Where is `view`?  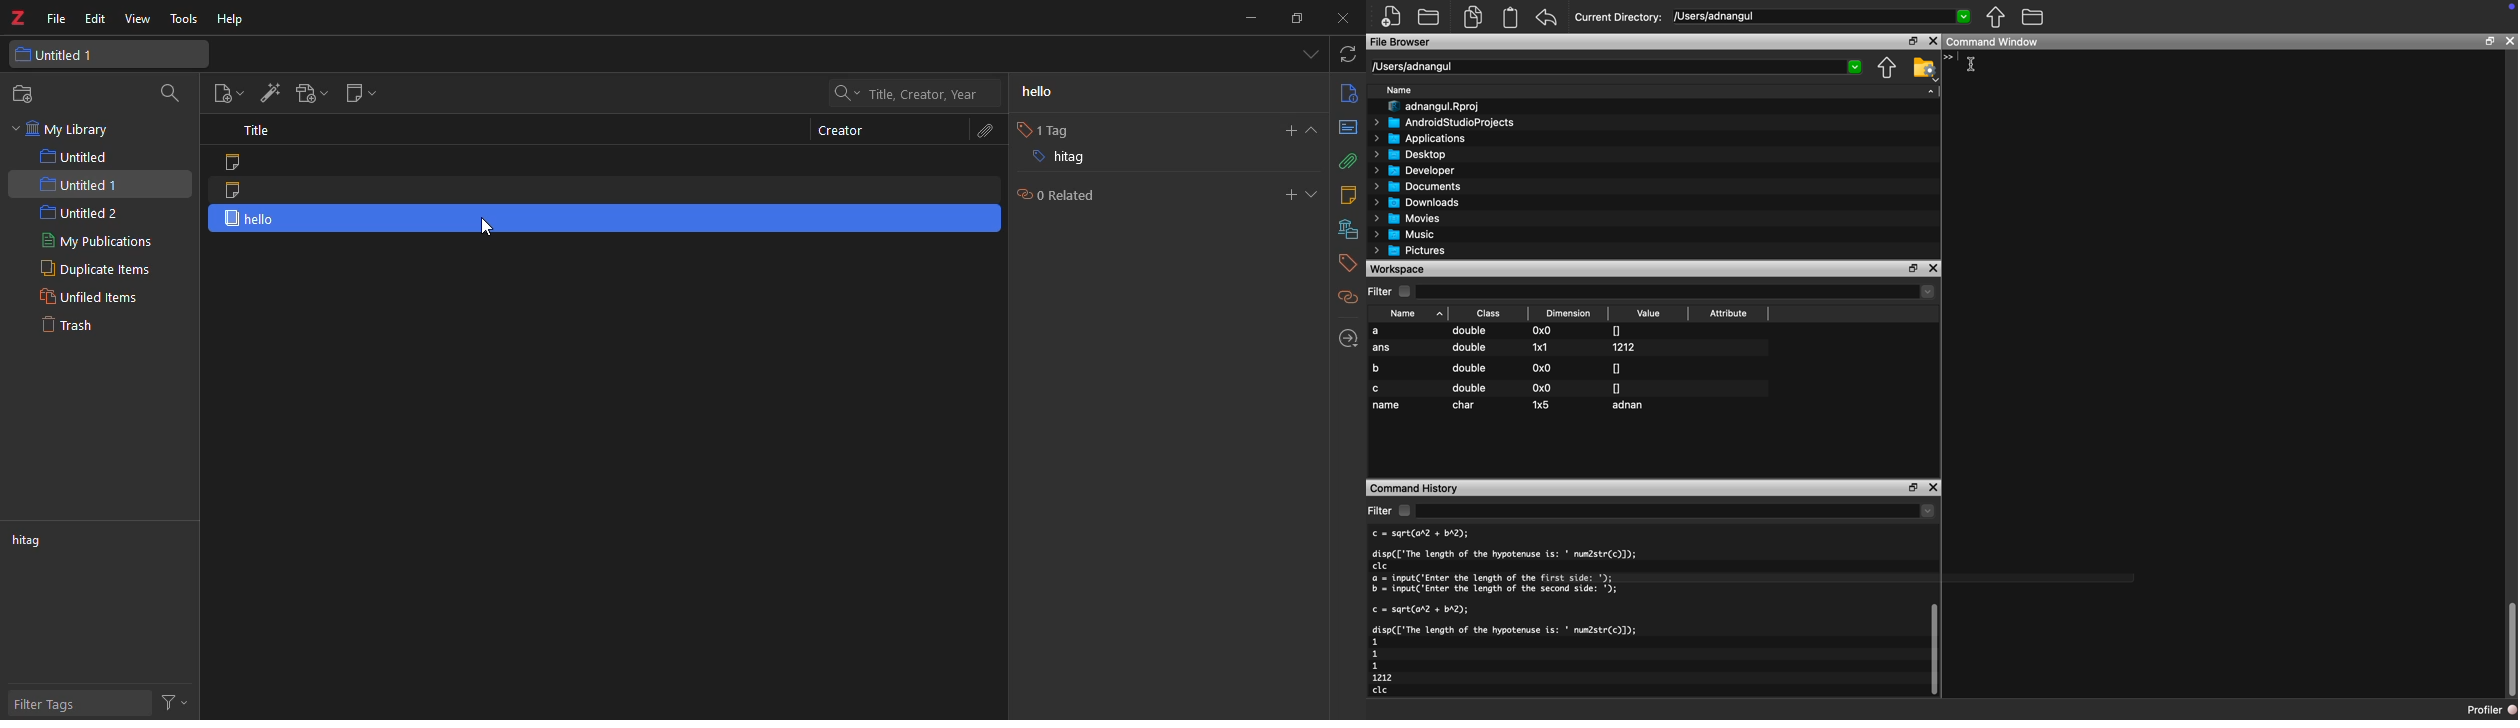
view is located at coordinates (135, 20).